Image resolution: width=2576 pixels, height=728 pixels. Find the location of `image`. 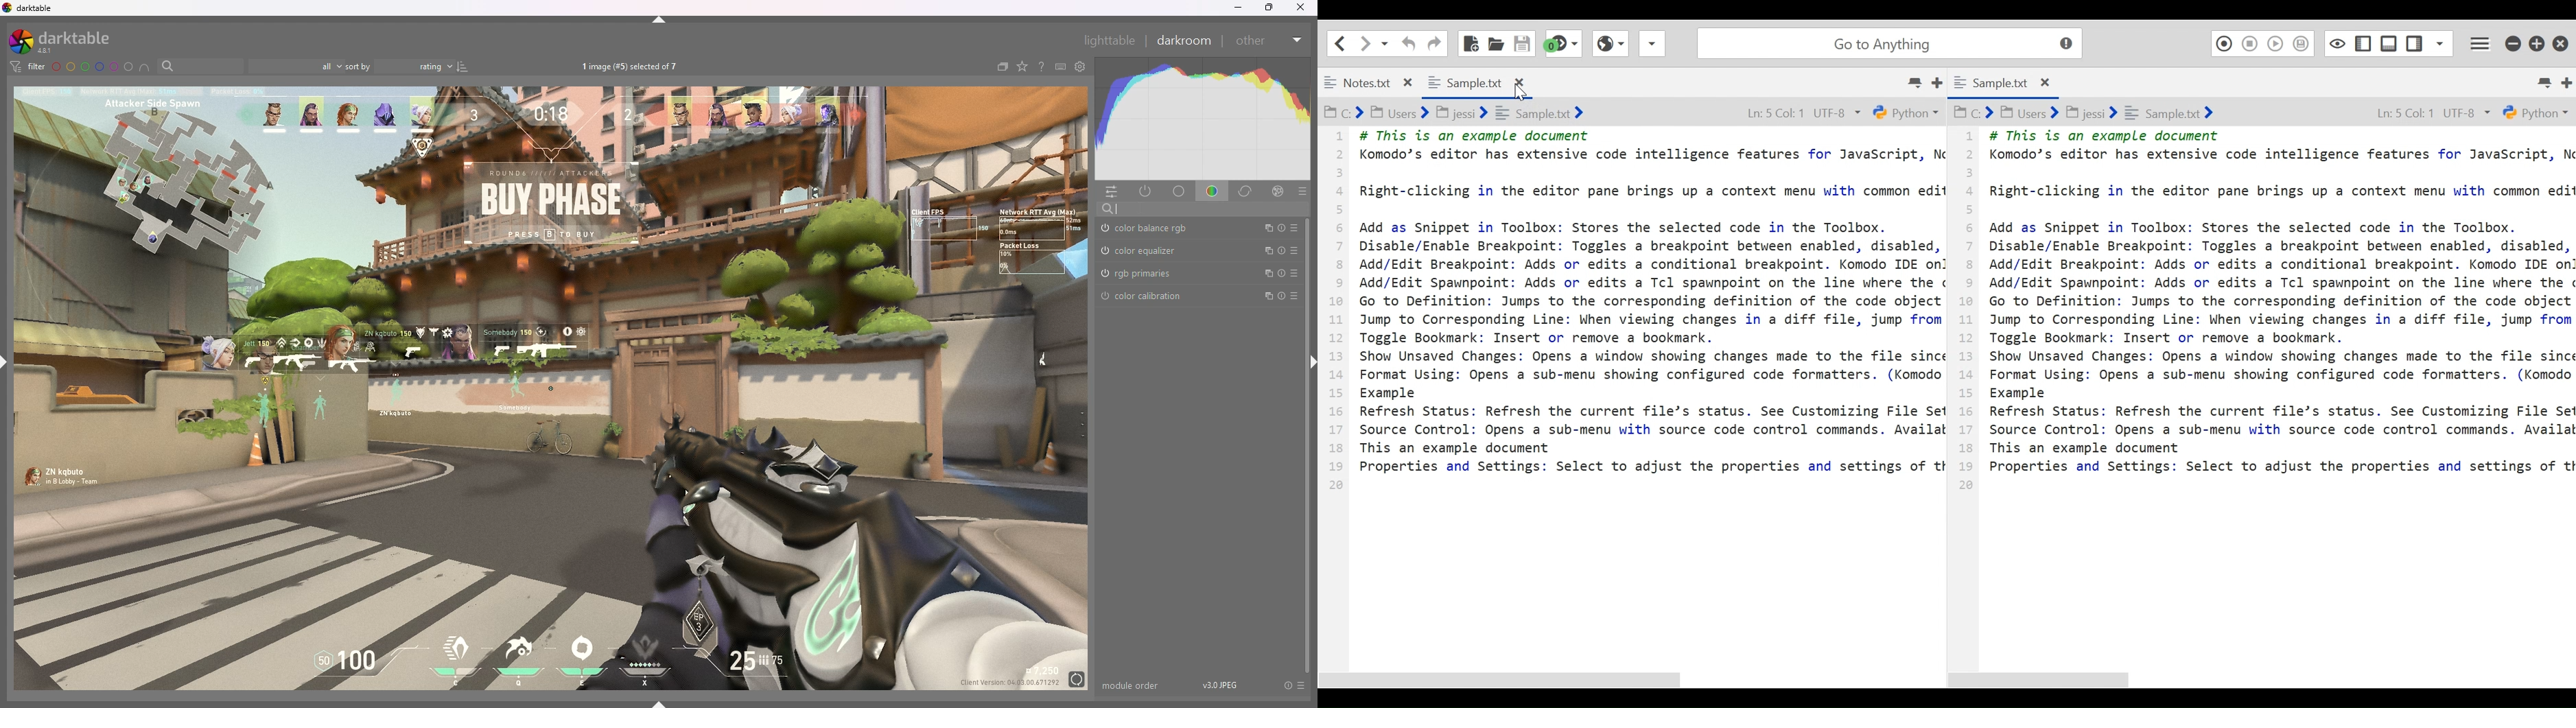

image is located at coordinates (550, 389).